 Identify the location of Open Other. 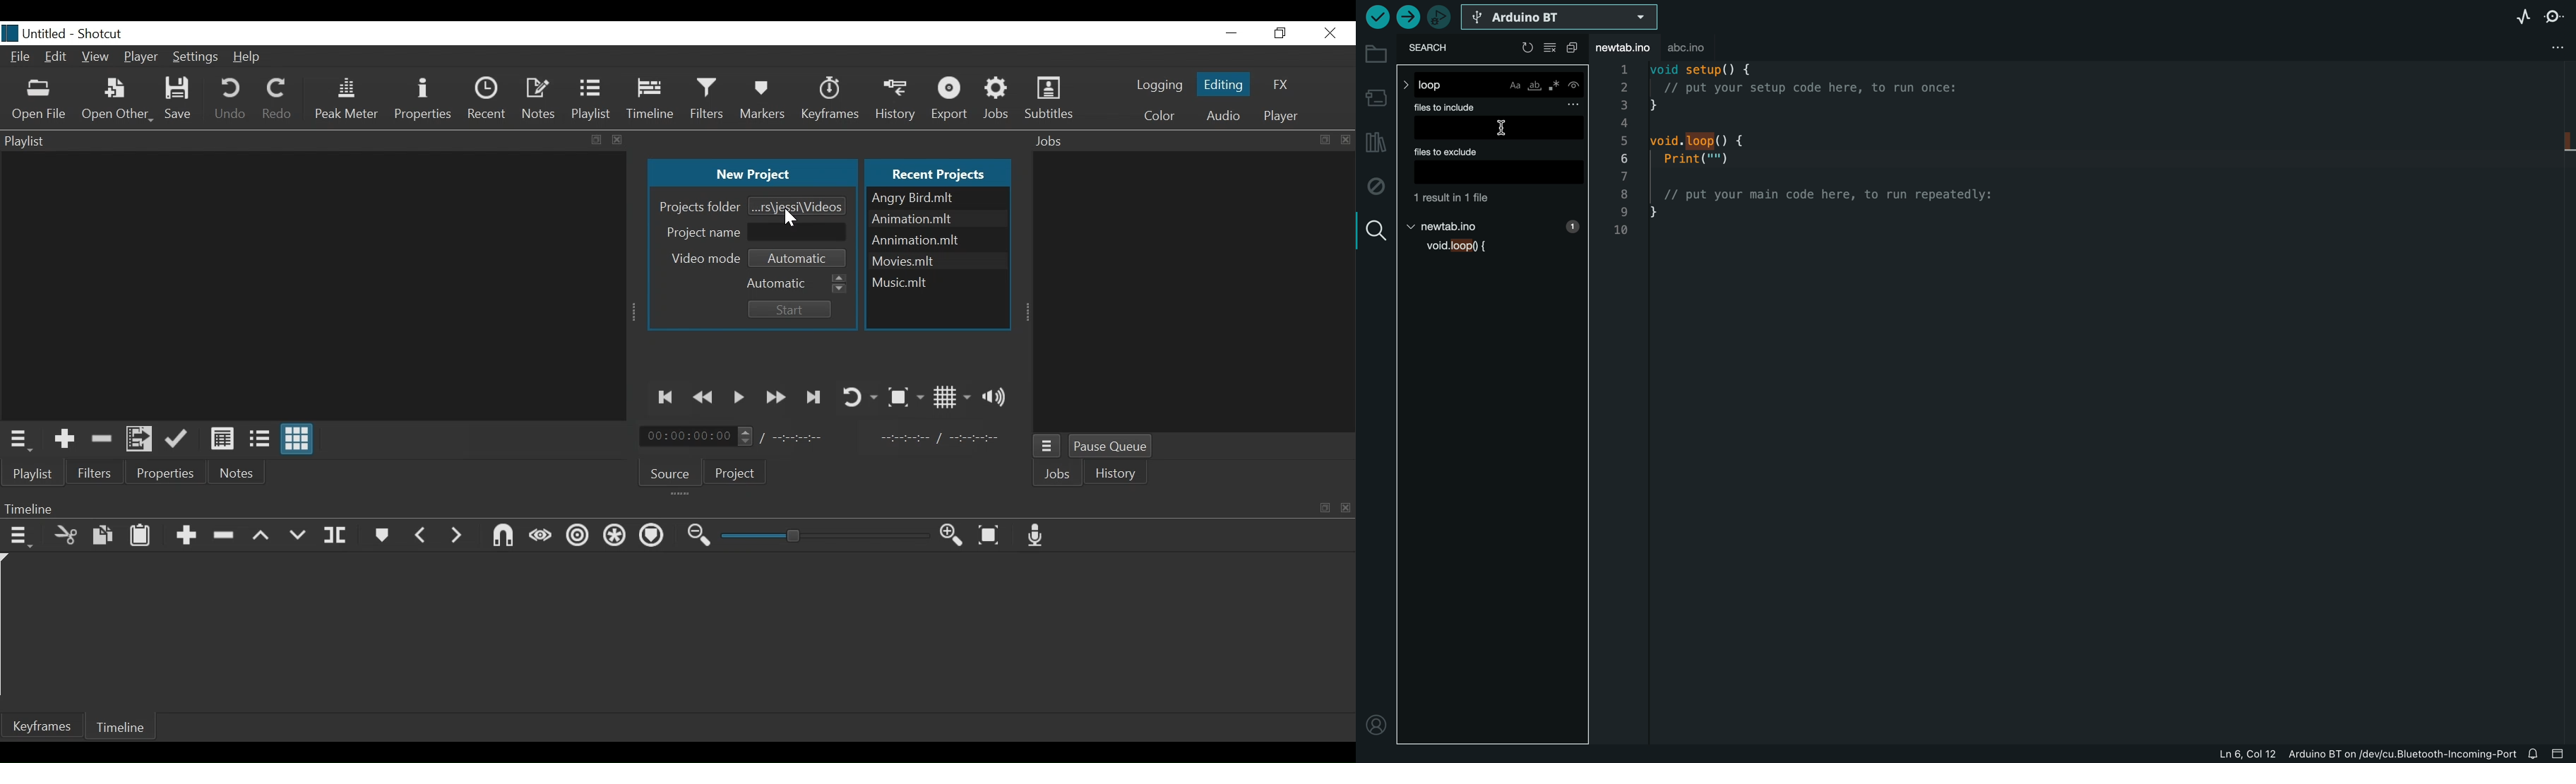
(117, 101).